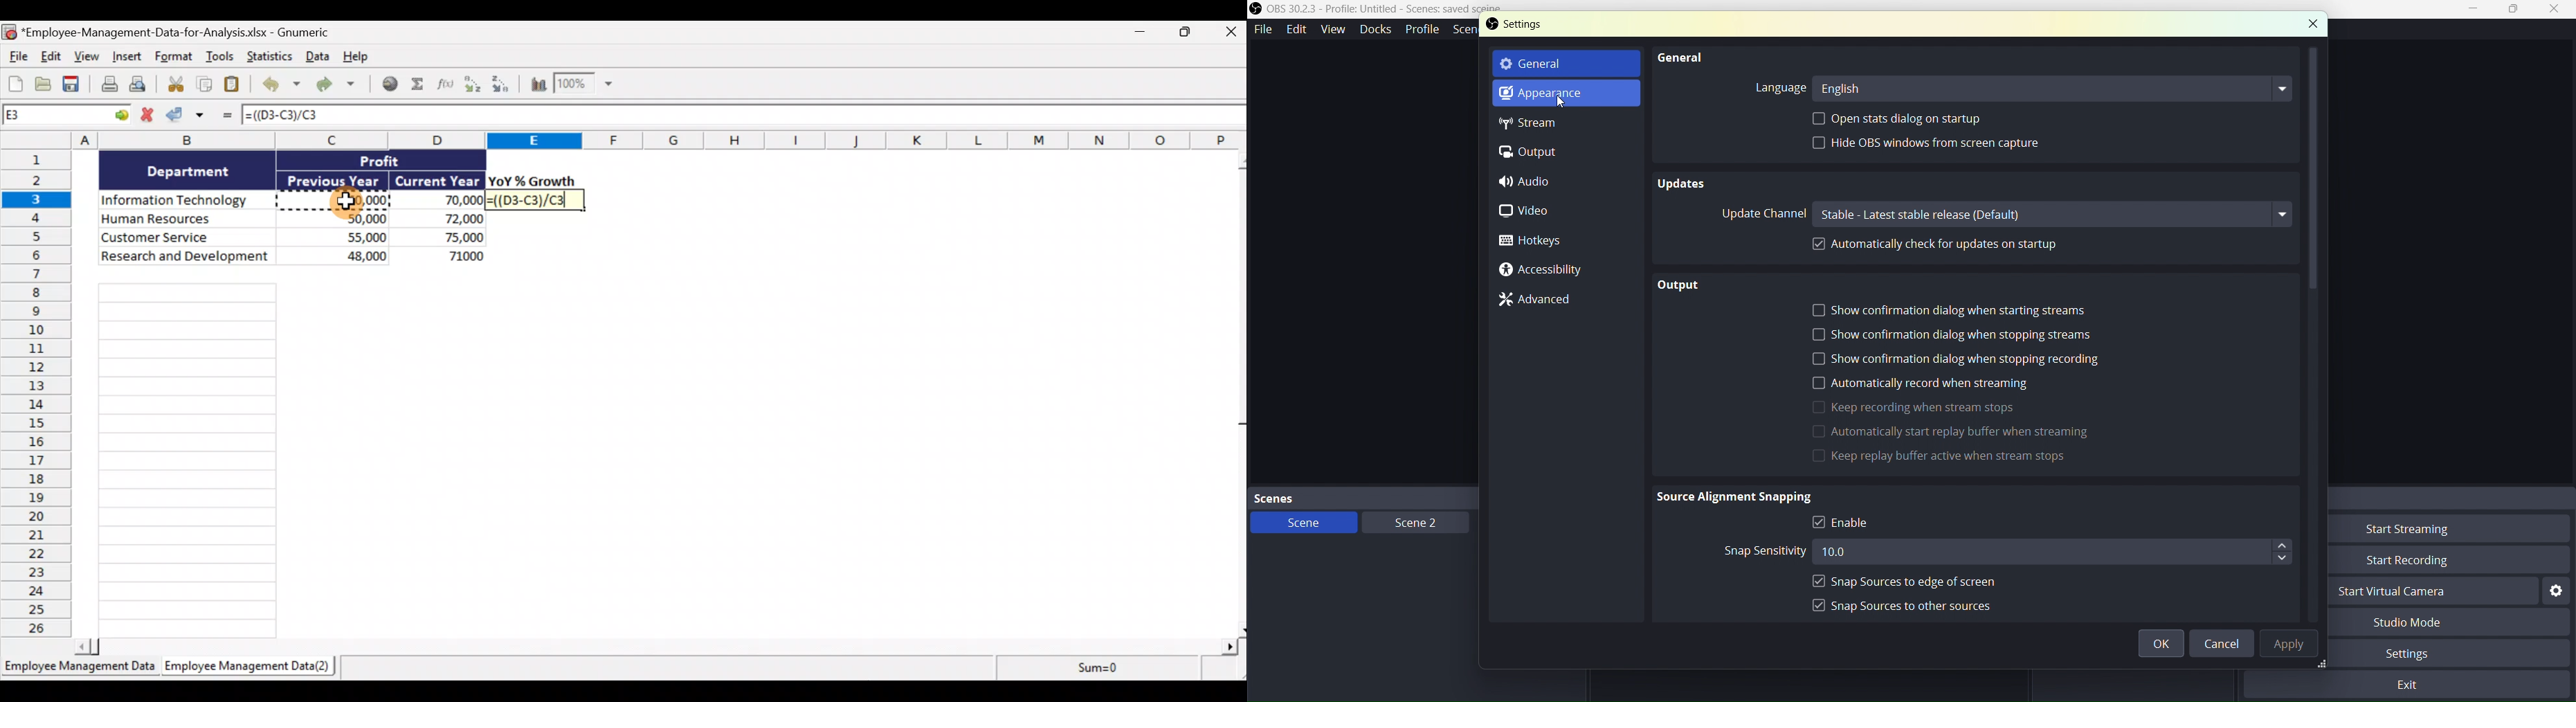 Image resolution: width=2576 pixels, height=728 pixels. I want to click on Source Alignment Snapping, so click(1743, 496).